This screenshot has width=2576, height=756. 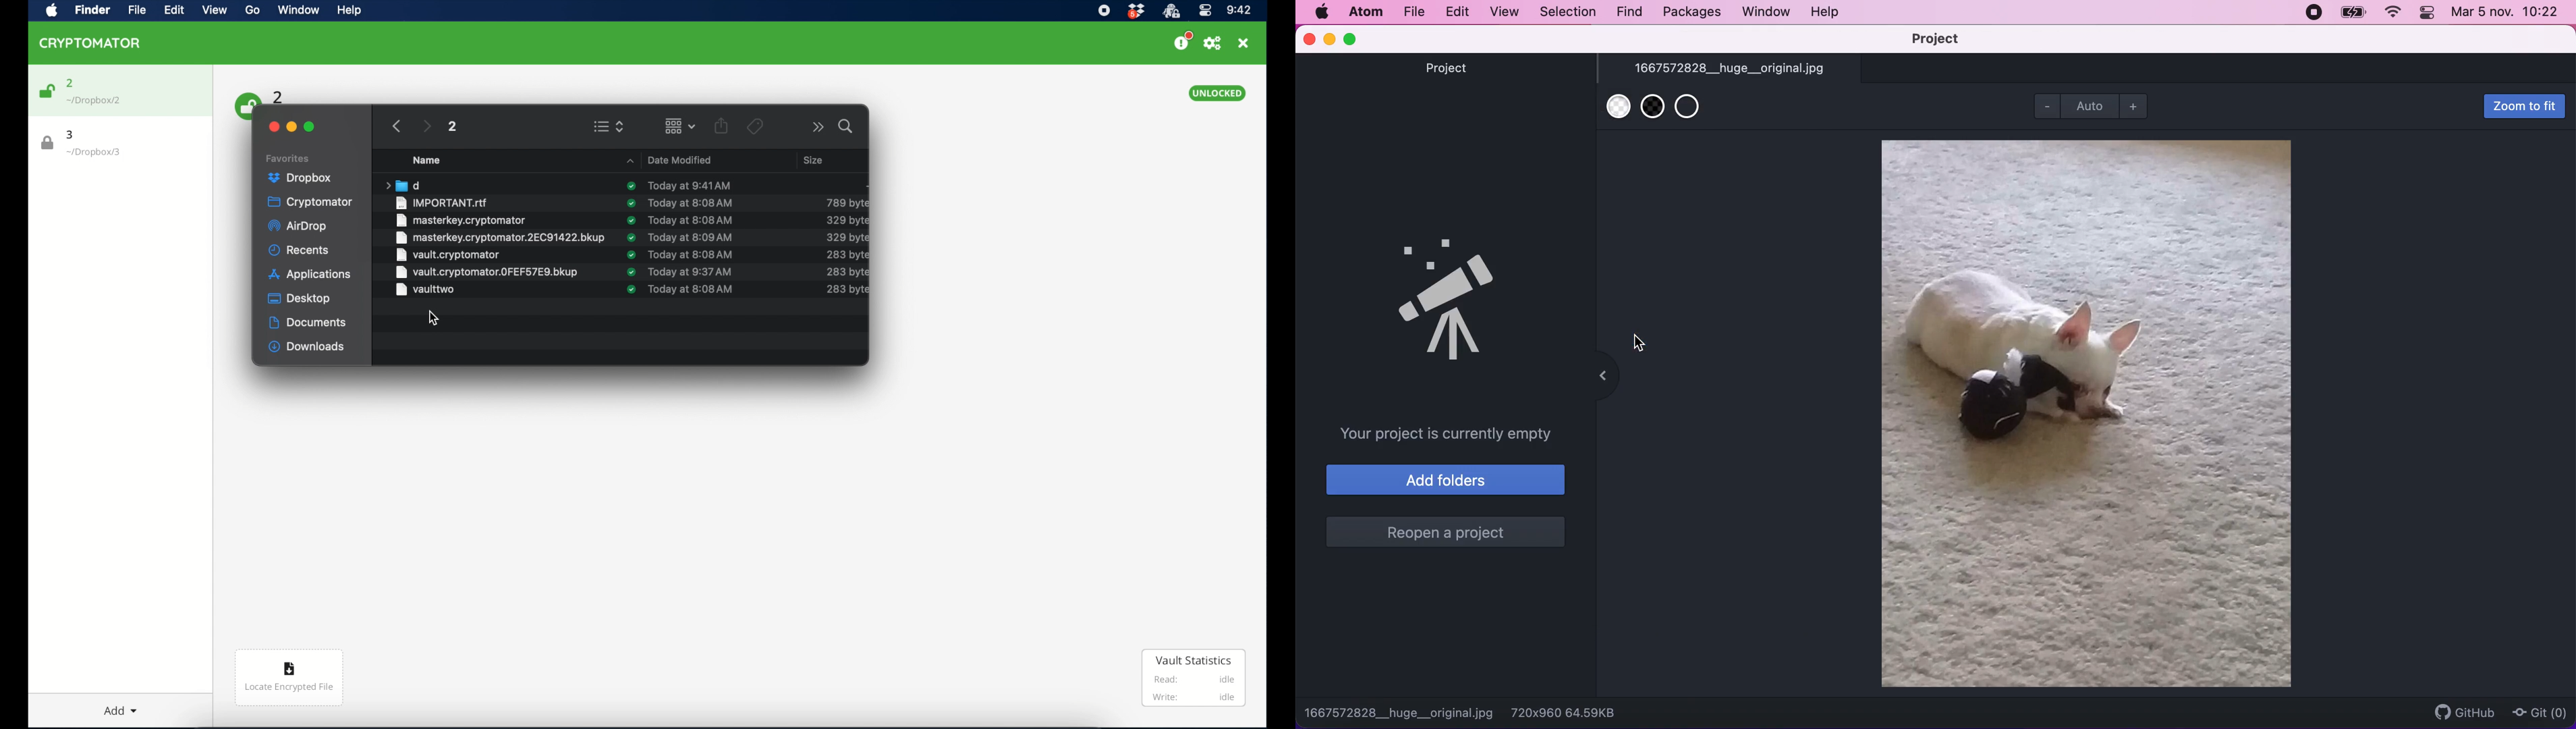 I want to click on packages, so click(x=1689, y=12).